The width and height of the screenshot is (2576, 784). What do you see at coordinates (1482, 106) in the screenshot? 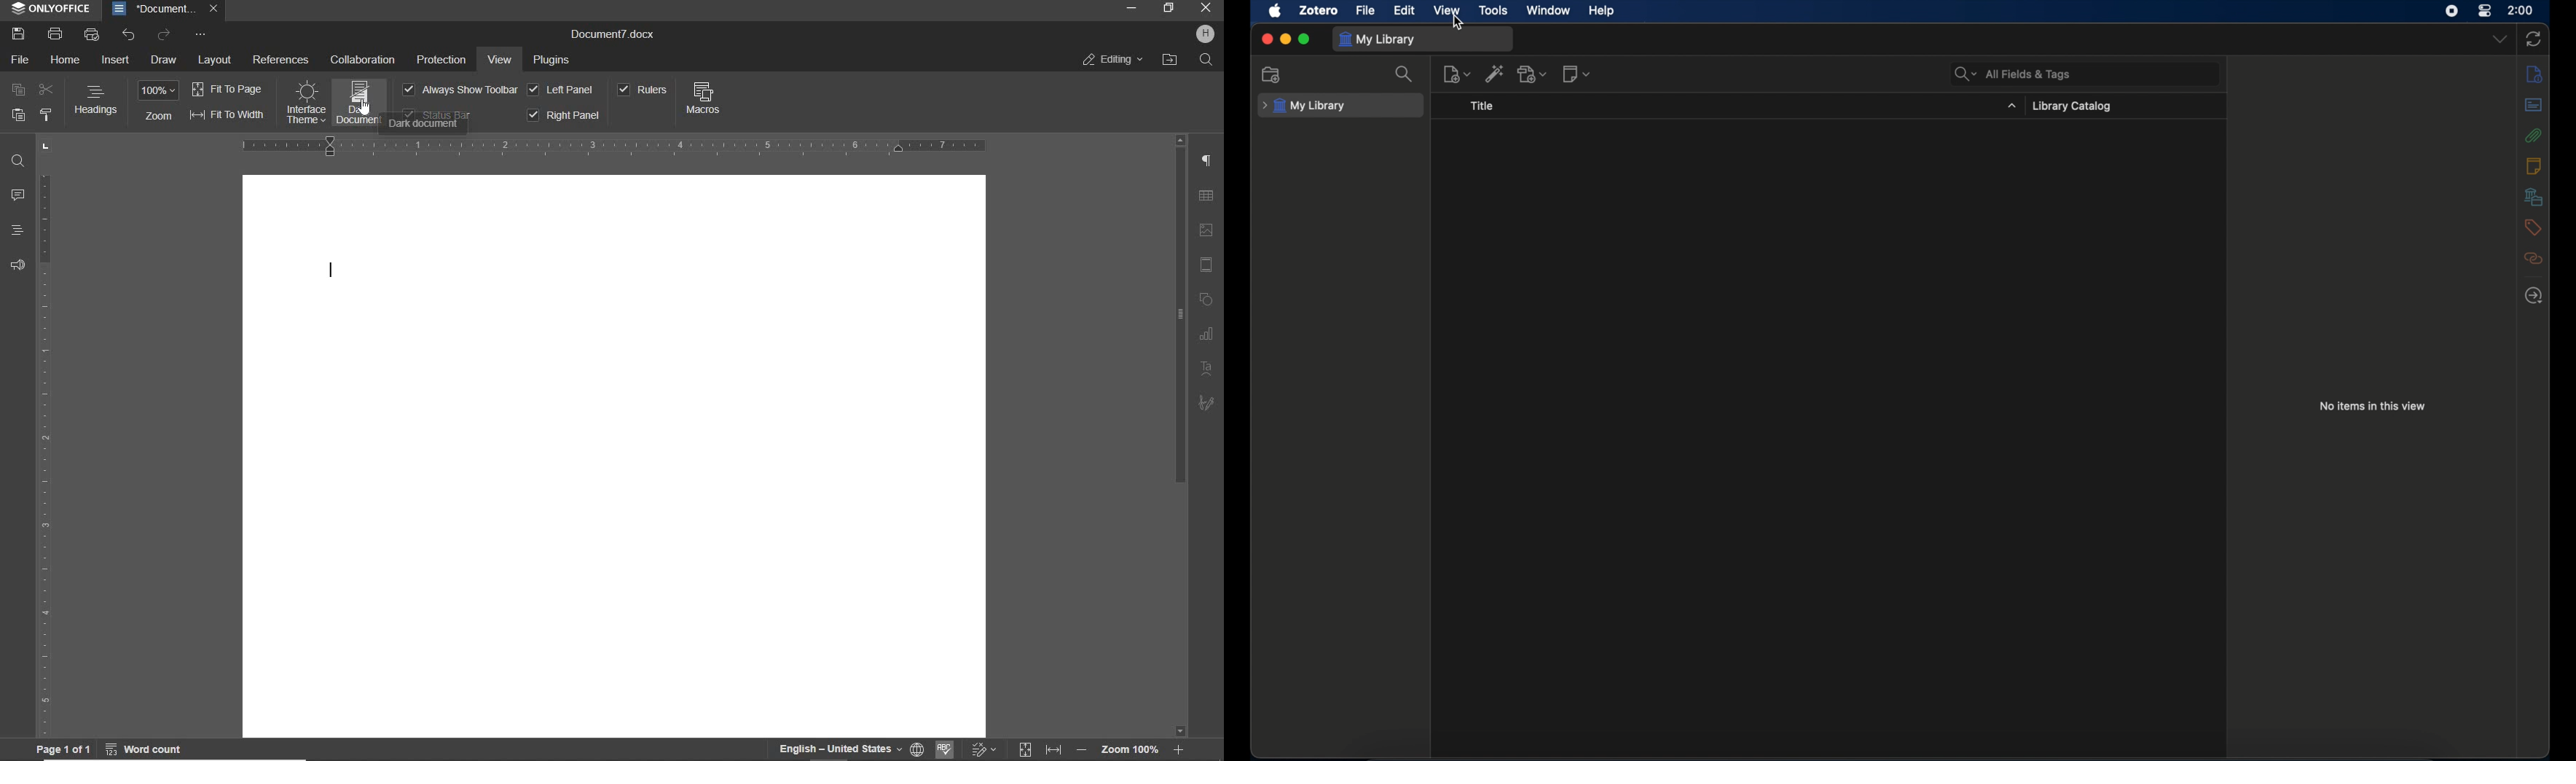
I see `title` at bounding box center [1482, 106].